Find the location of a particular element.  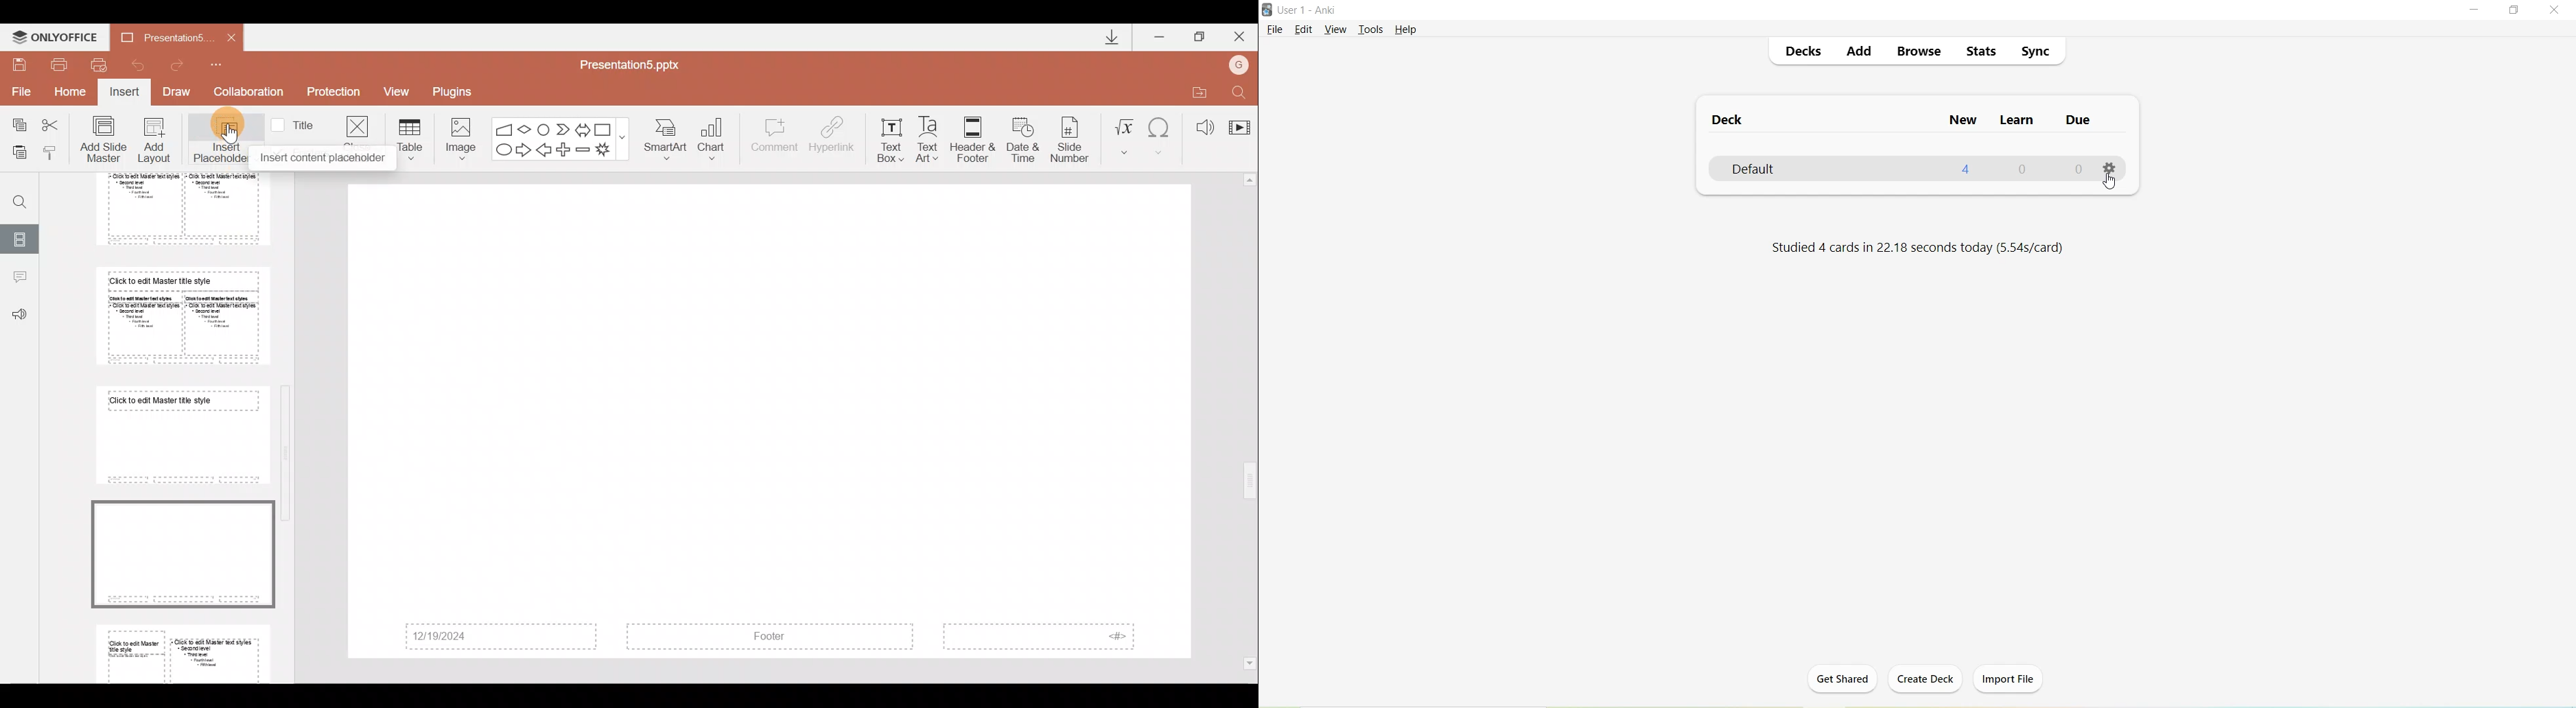

File is located at coordinates (19, 91).